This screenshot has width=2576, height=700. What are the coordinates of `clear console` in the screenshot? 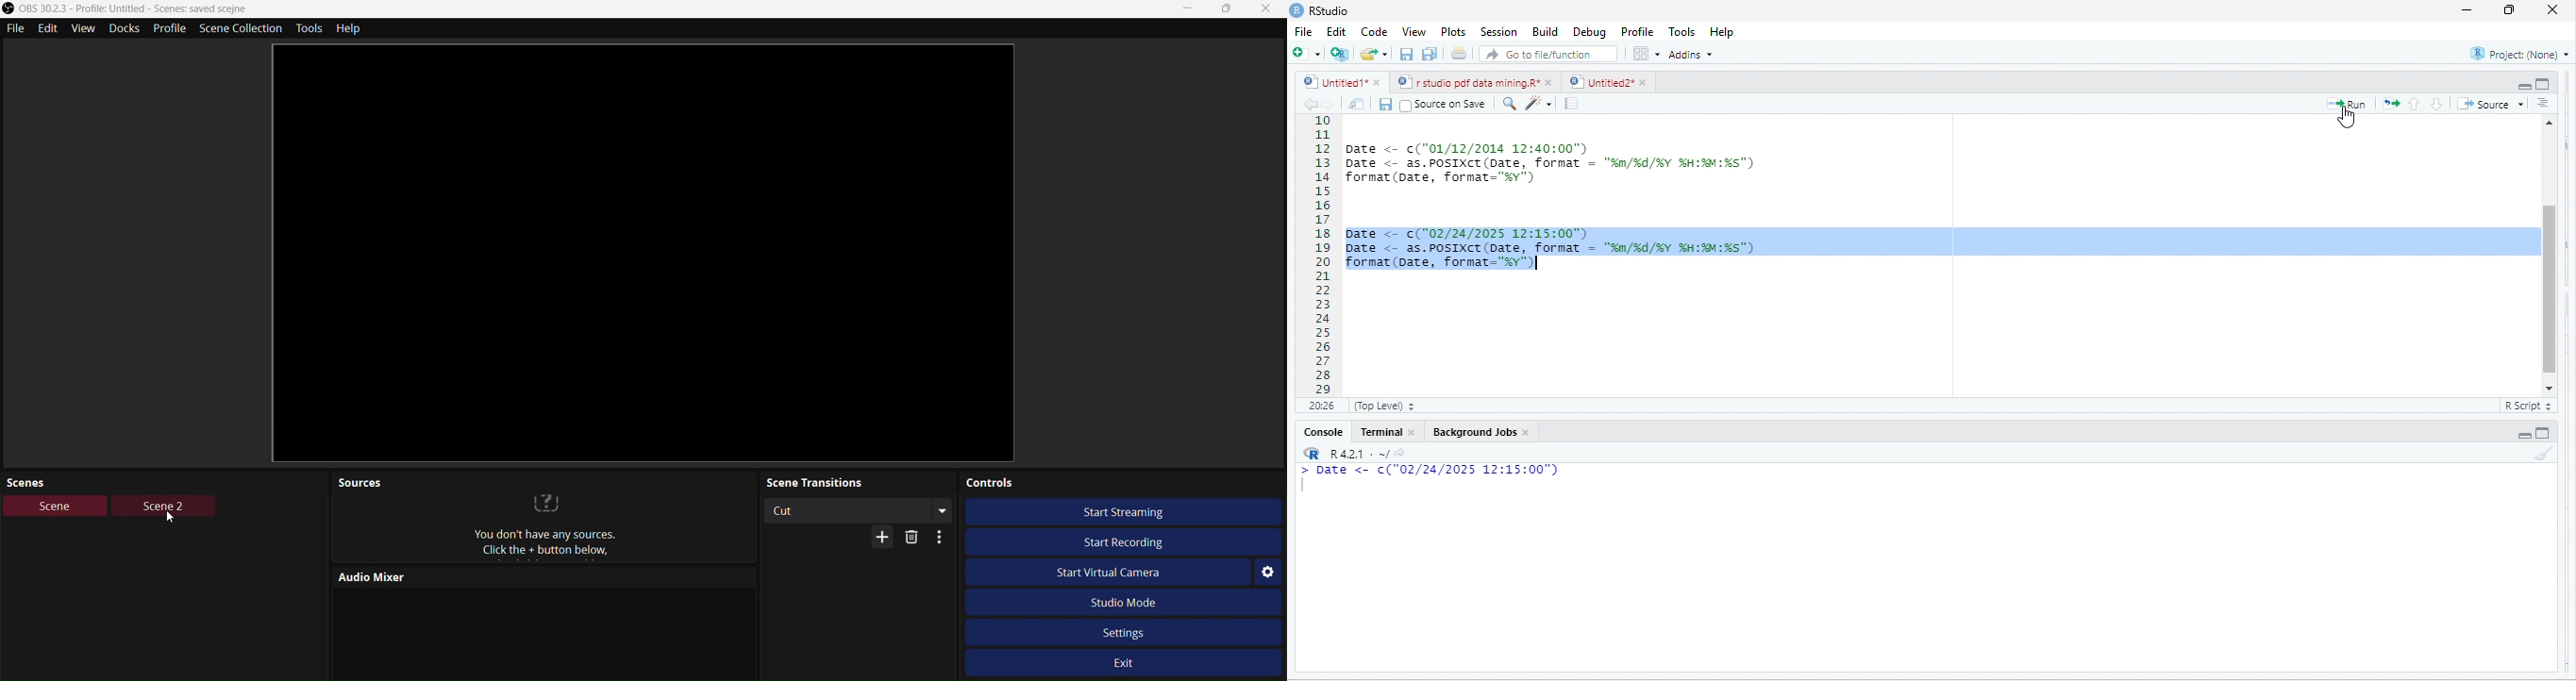 It's located at (2544, 456).